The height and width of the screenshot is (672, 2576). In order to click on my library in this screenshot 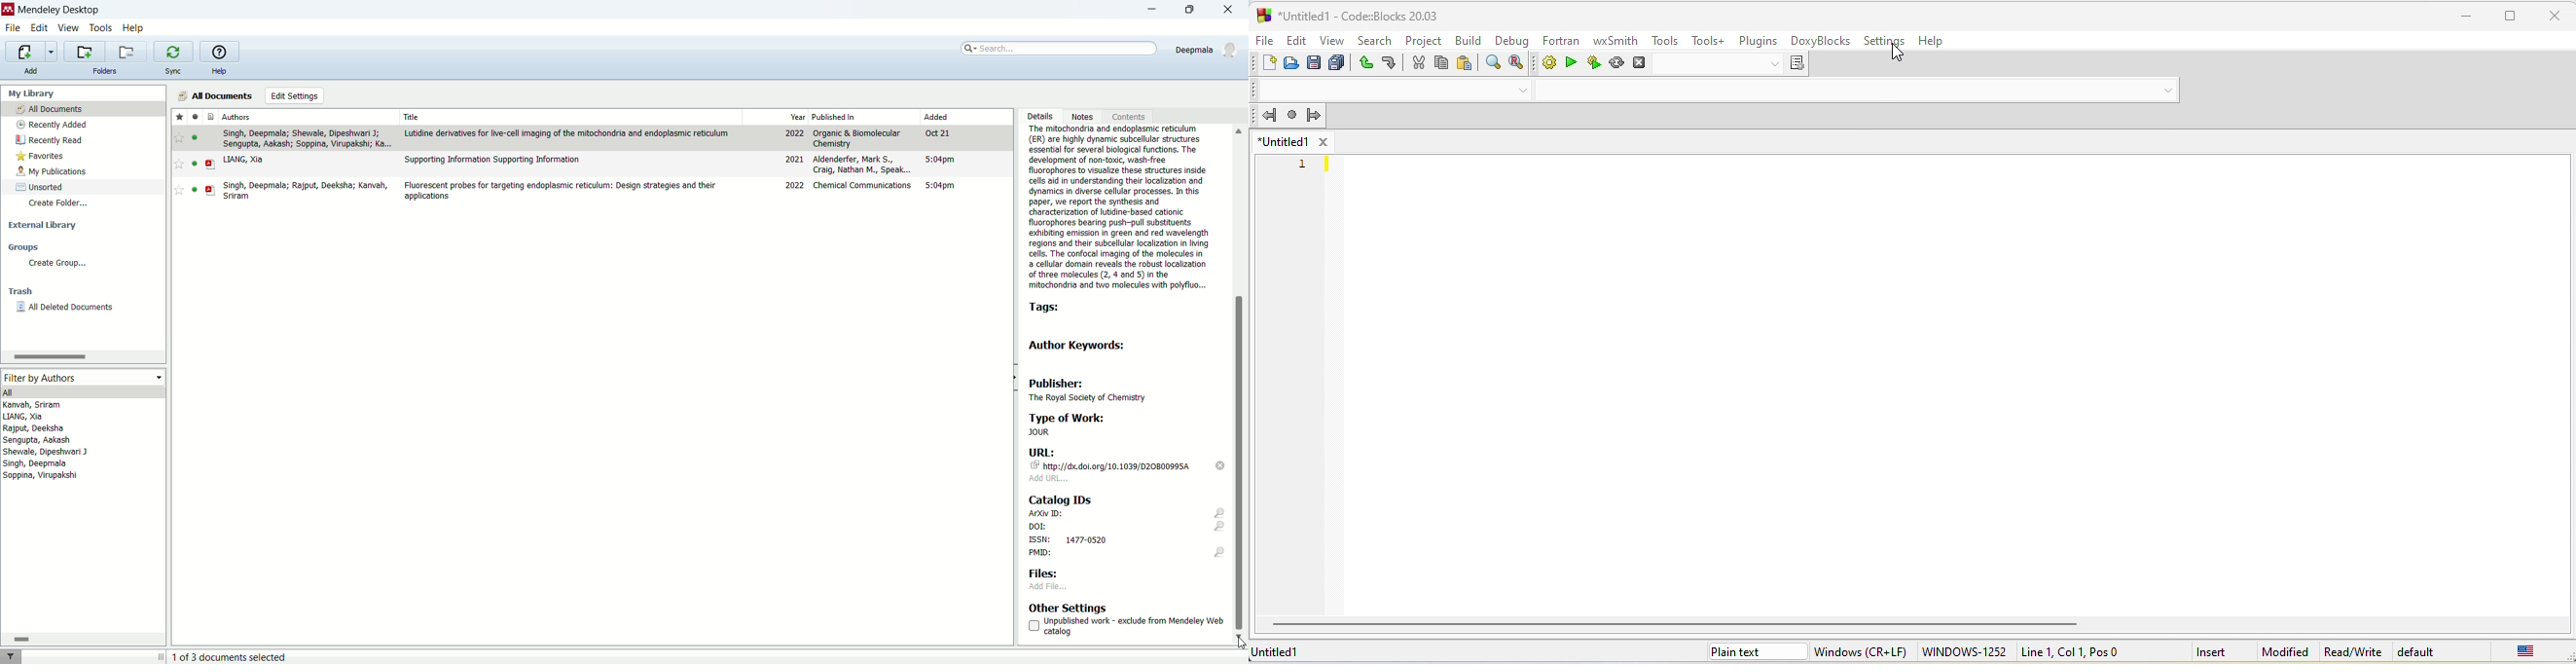, I will do `click(30, 94)`.